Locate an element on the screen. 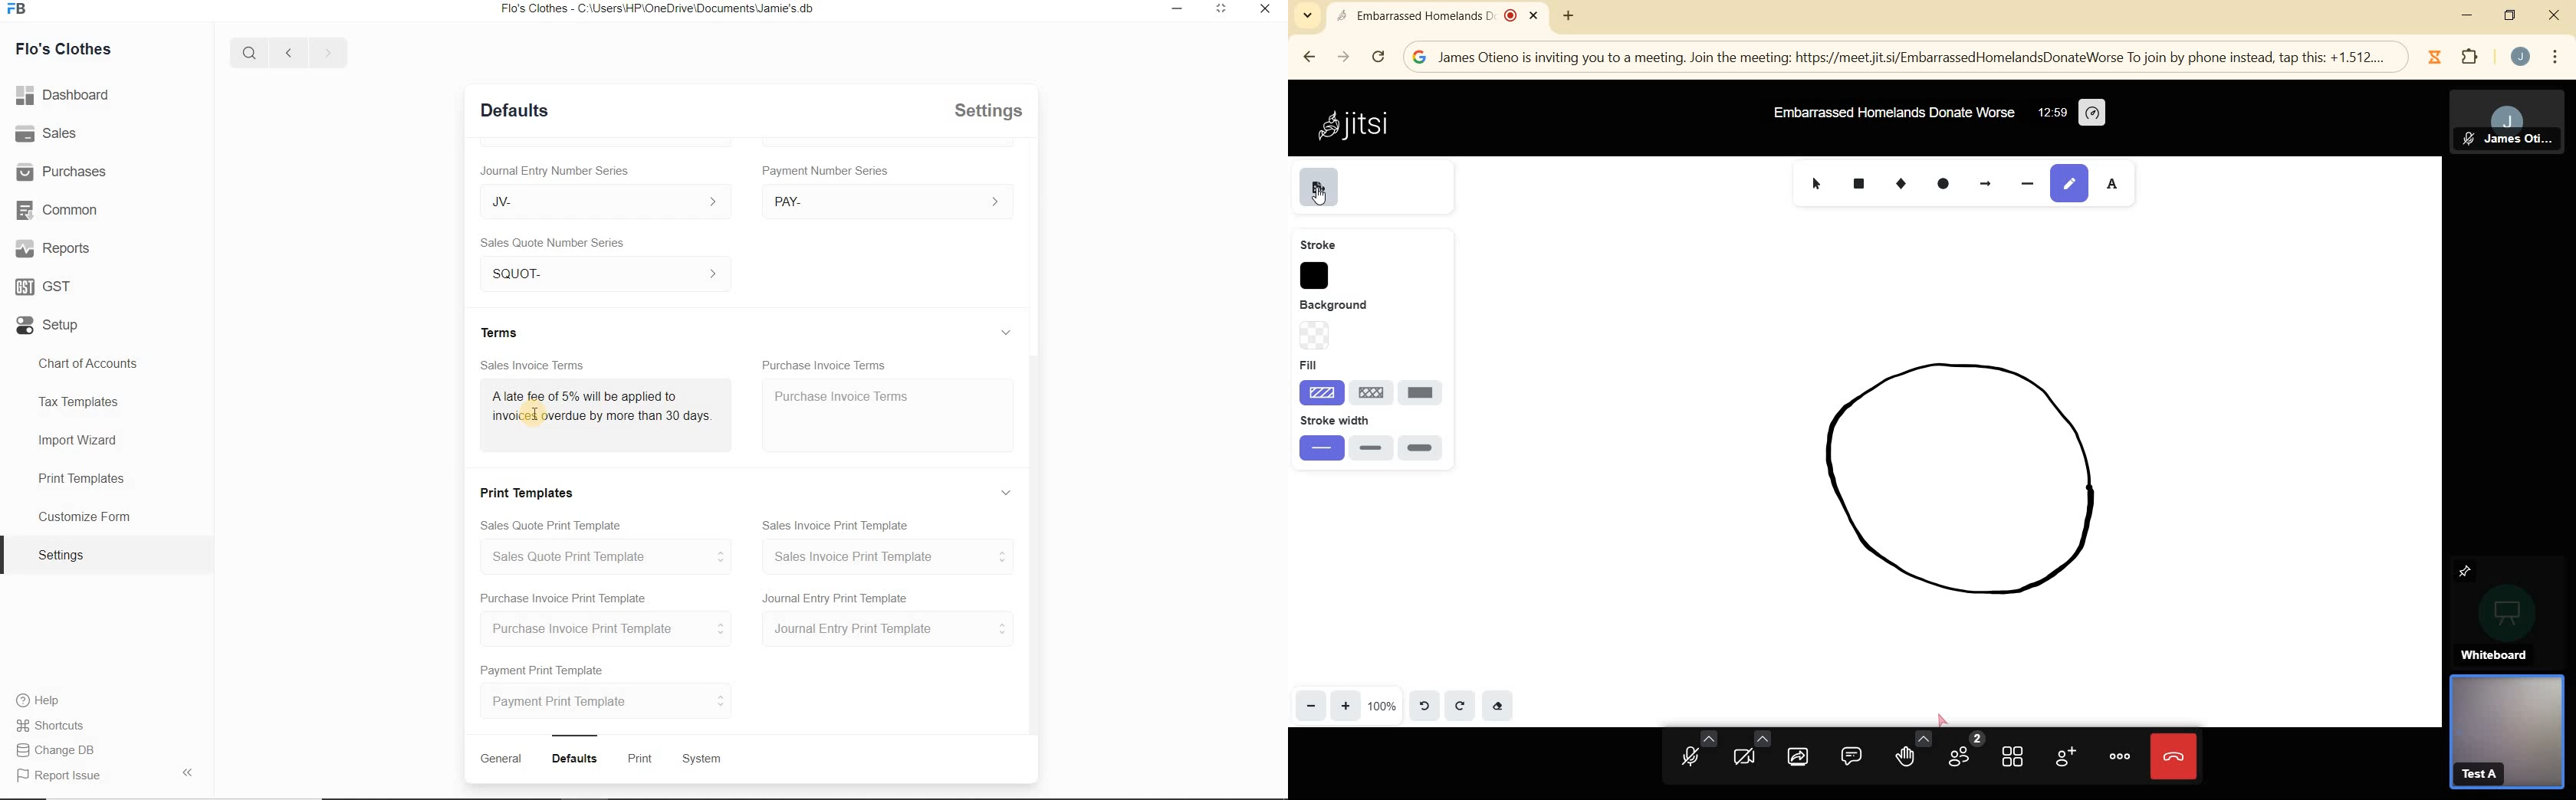 Image resolution: width=2576 pixels, height=812 pixels. Purchase Invoice Print Template is located at coordinates (563, 597).